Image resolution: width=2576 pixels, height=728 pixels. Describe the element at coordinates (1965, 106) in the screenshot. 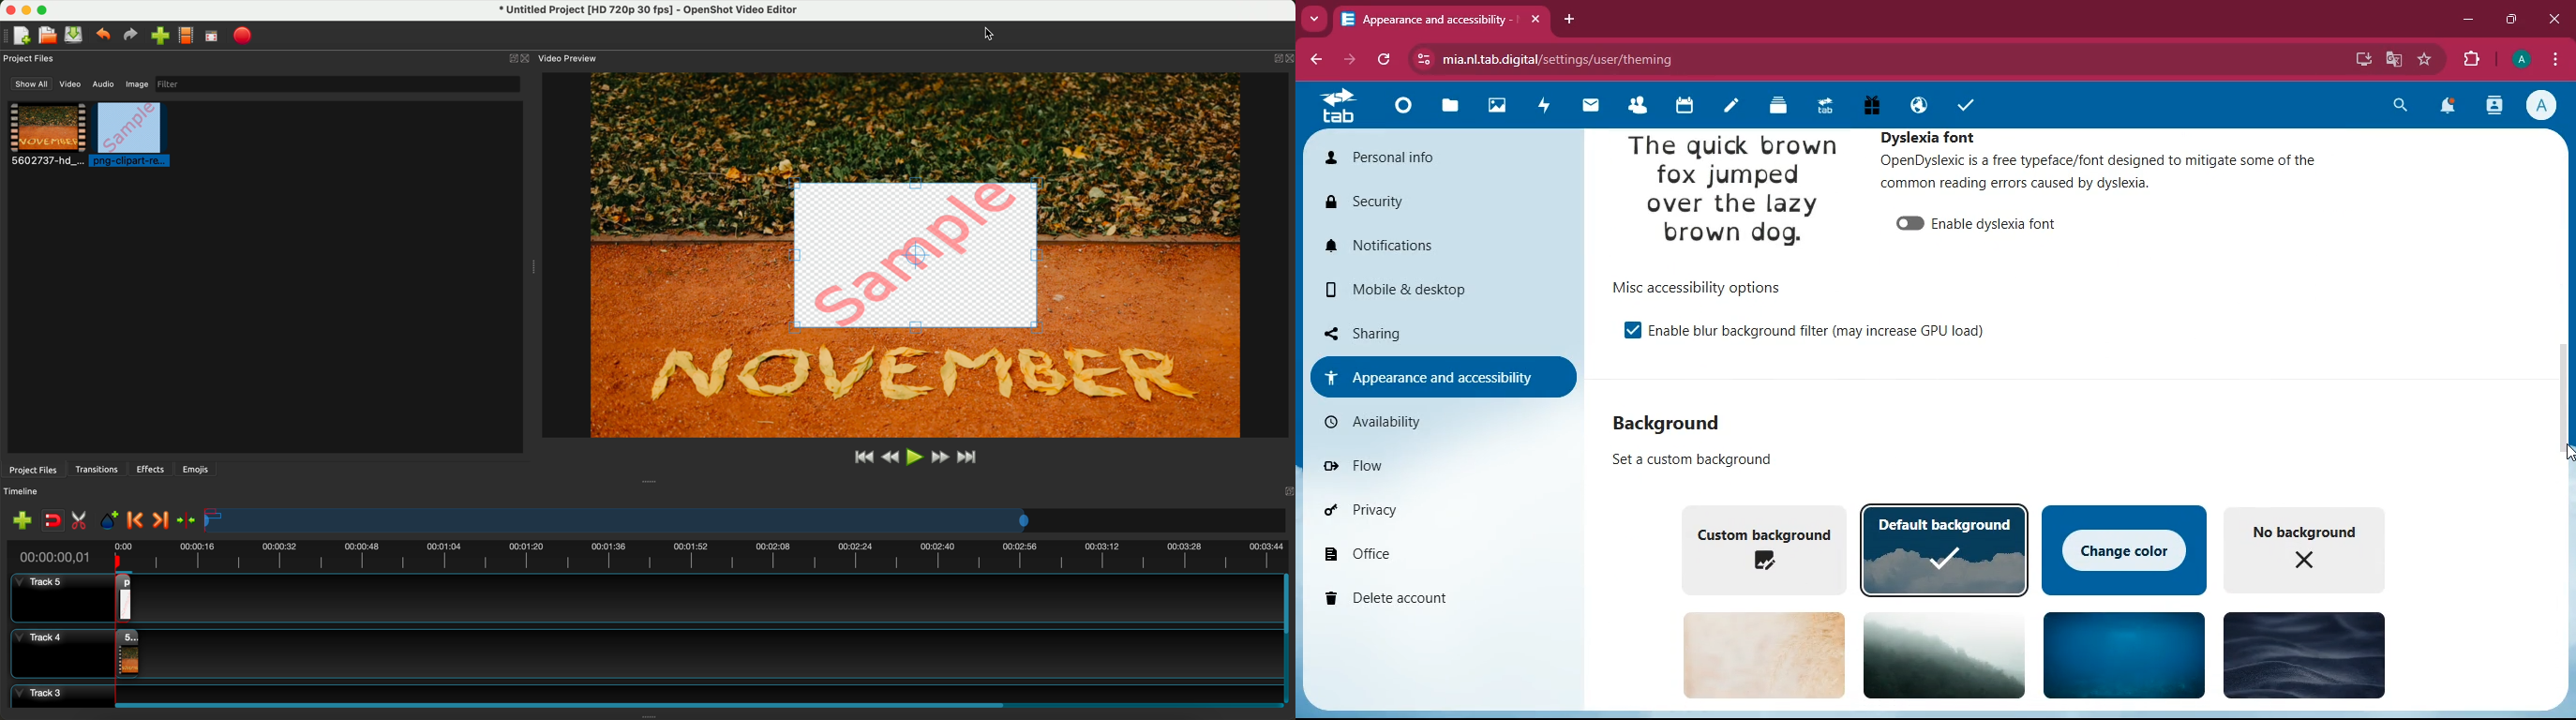

I see `tasks` at that location.